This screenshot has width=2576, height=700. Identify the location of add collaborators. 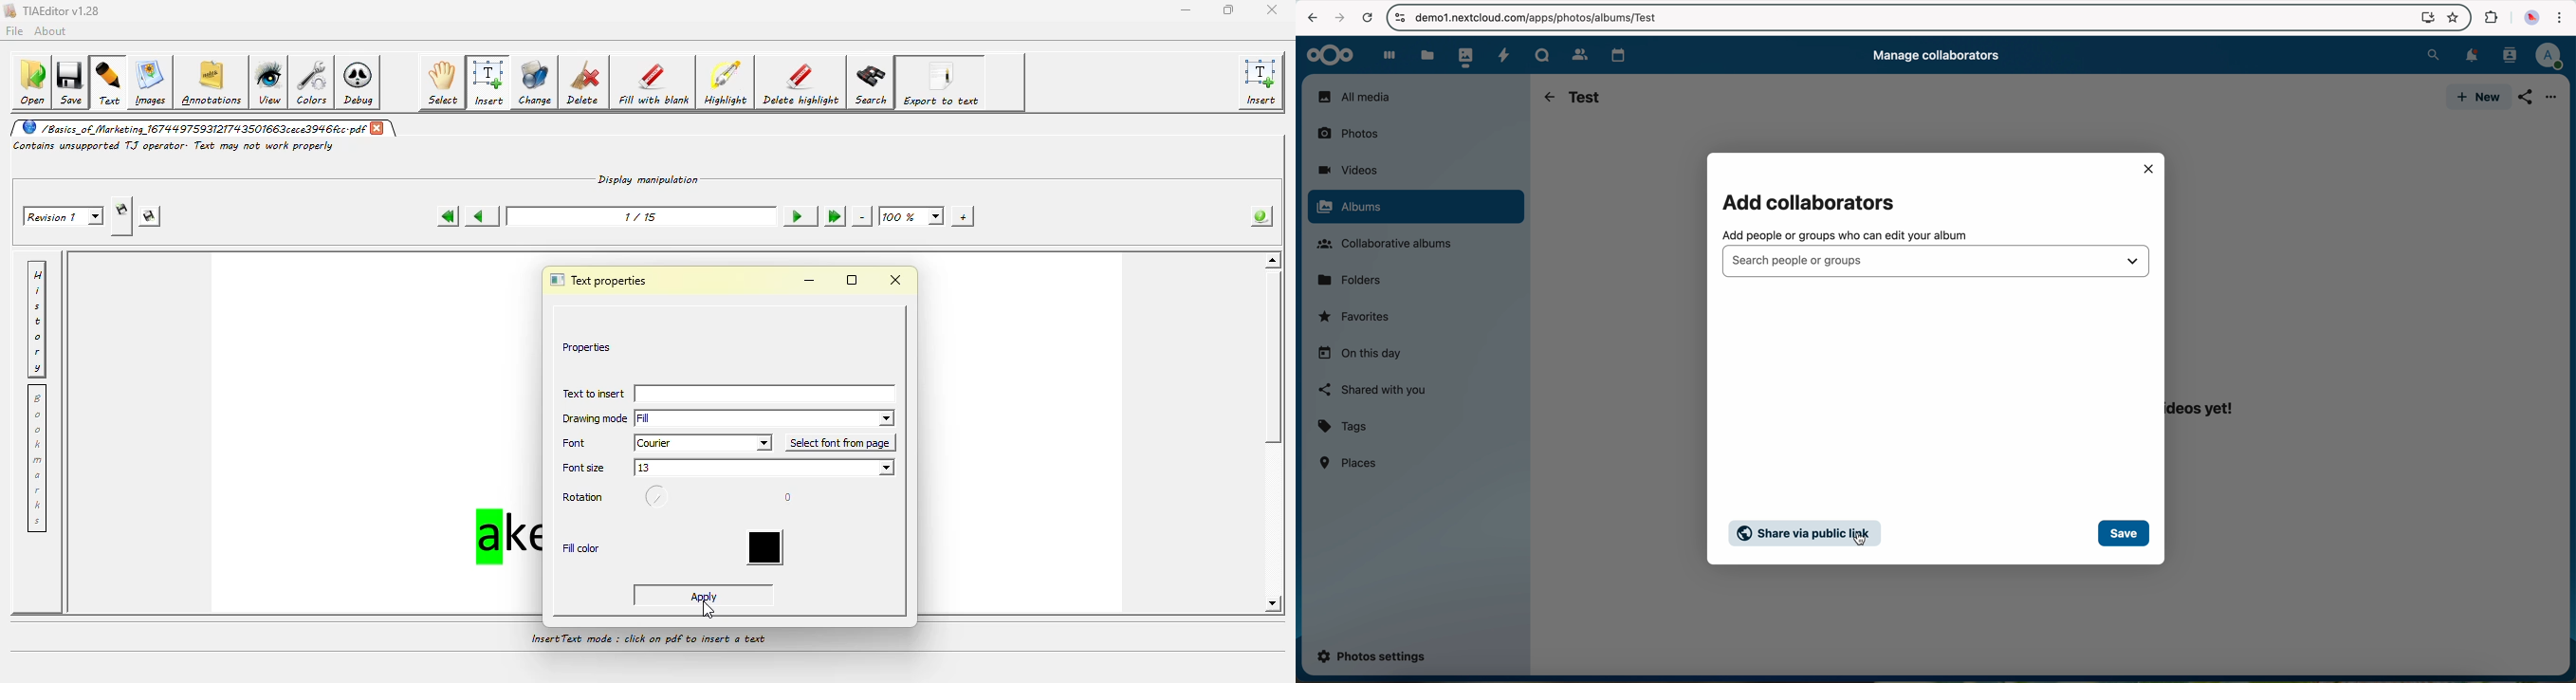
(1815, 202).